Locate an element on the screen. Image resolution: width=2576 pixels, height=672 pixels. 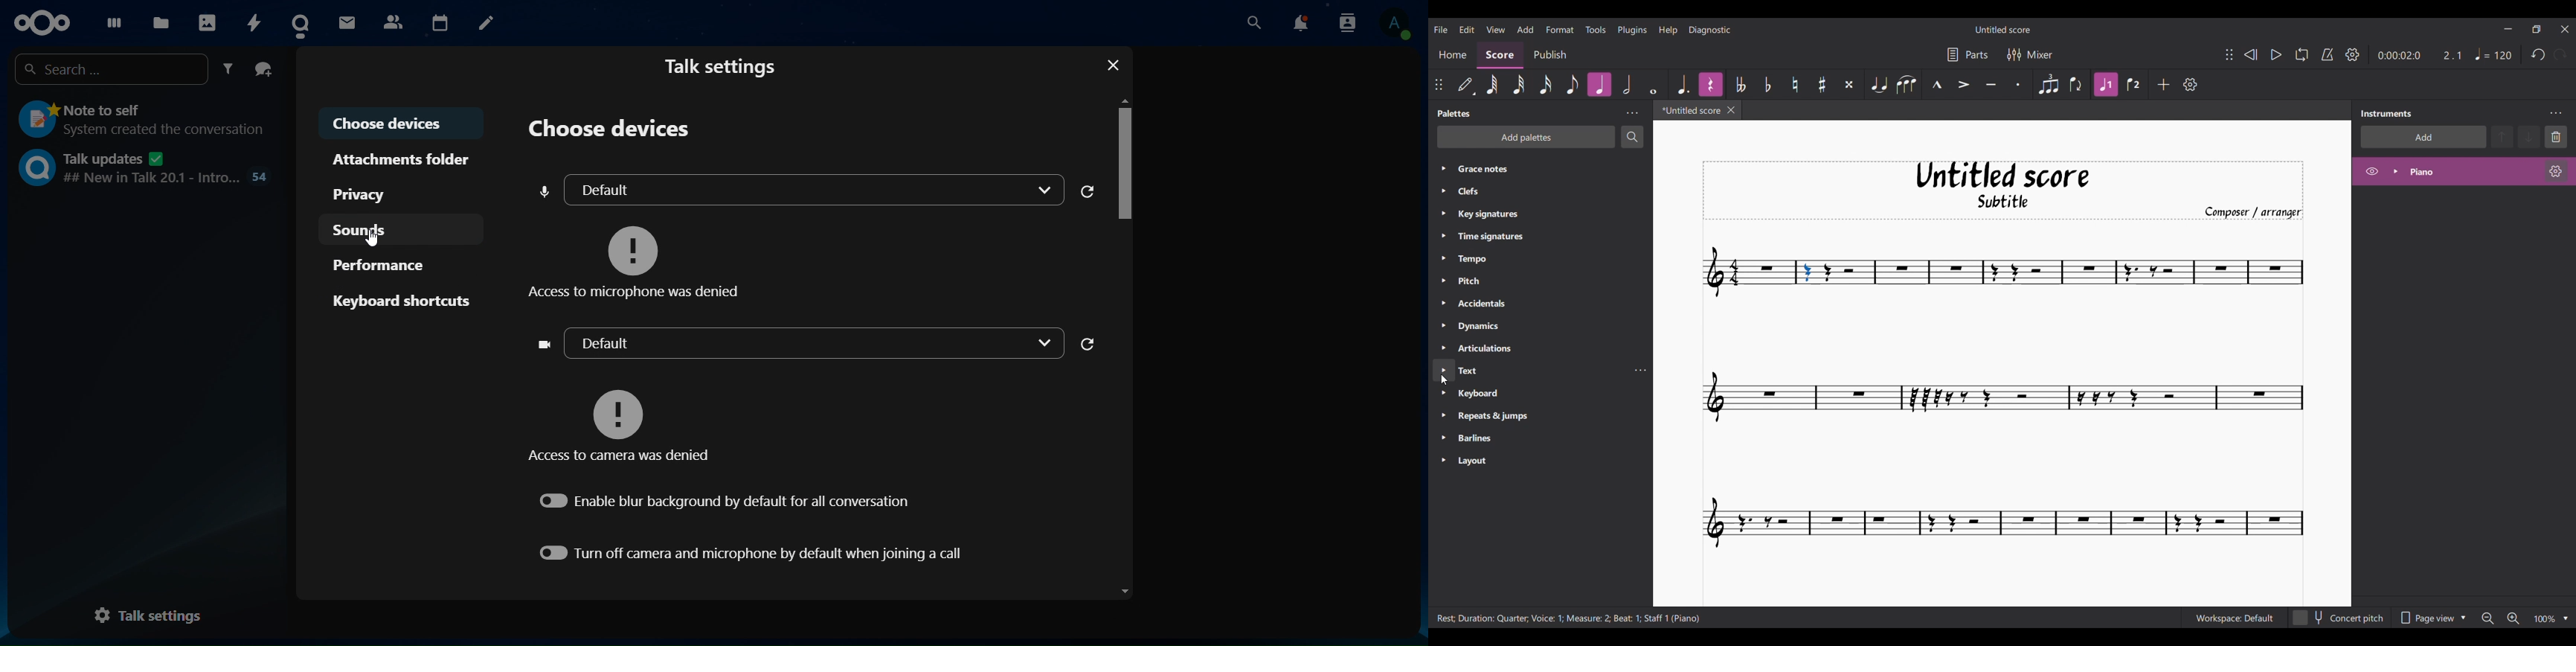
notifications is located at coordinates (1302, 24).